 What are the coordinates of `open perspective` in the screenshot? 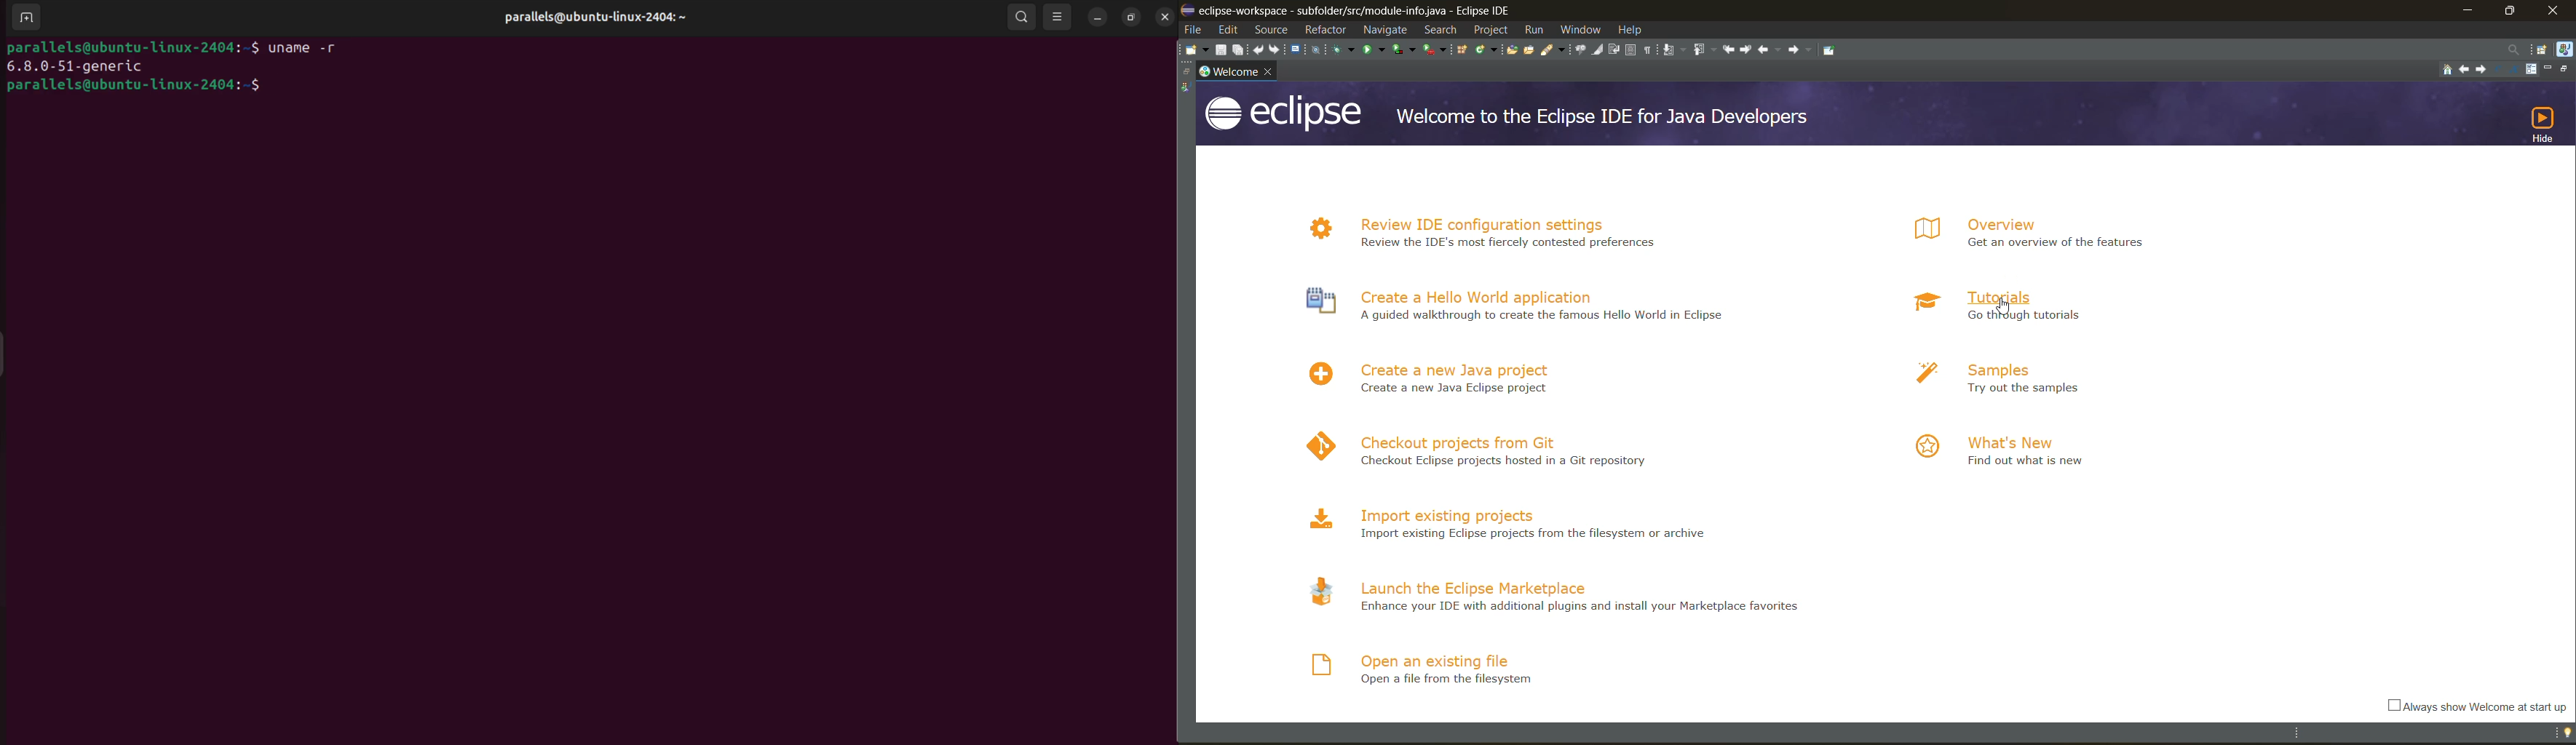 It's located at (2543, 49).